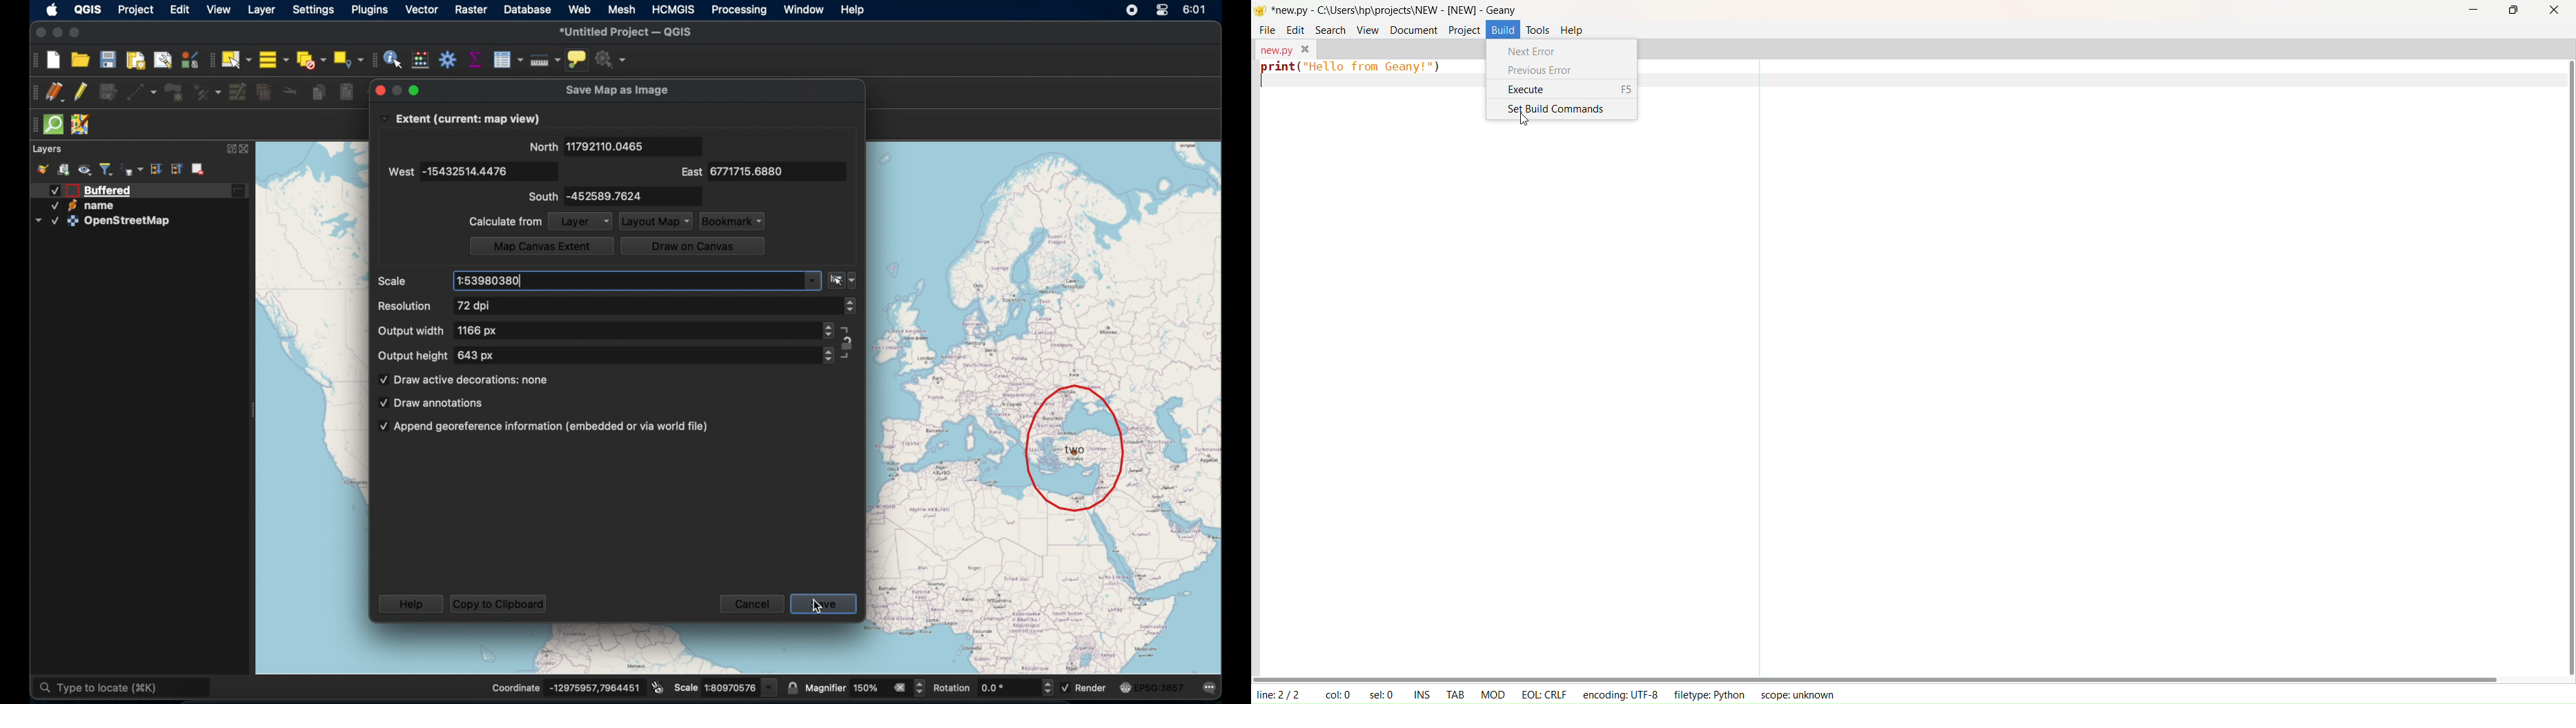 The height and width of the screenshot is (728, 2576). Describe the element at coordinates (189, 59) in the screenshot. I see `style manager` at that location.